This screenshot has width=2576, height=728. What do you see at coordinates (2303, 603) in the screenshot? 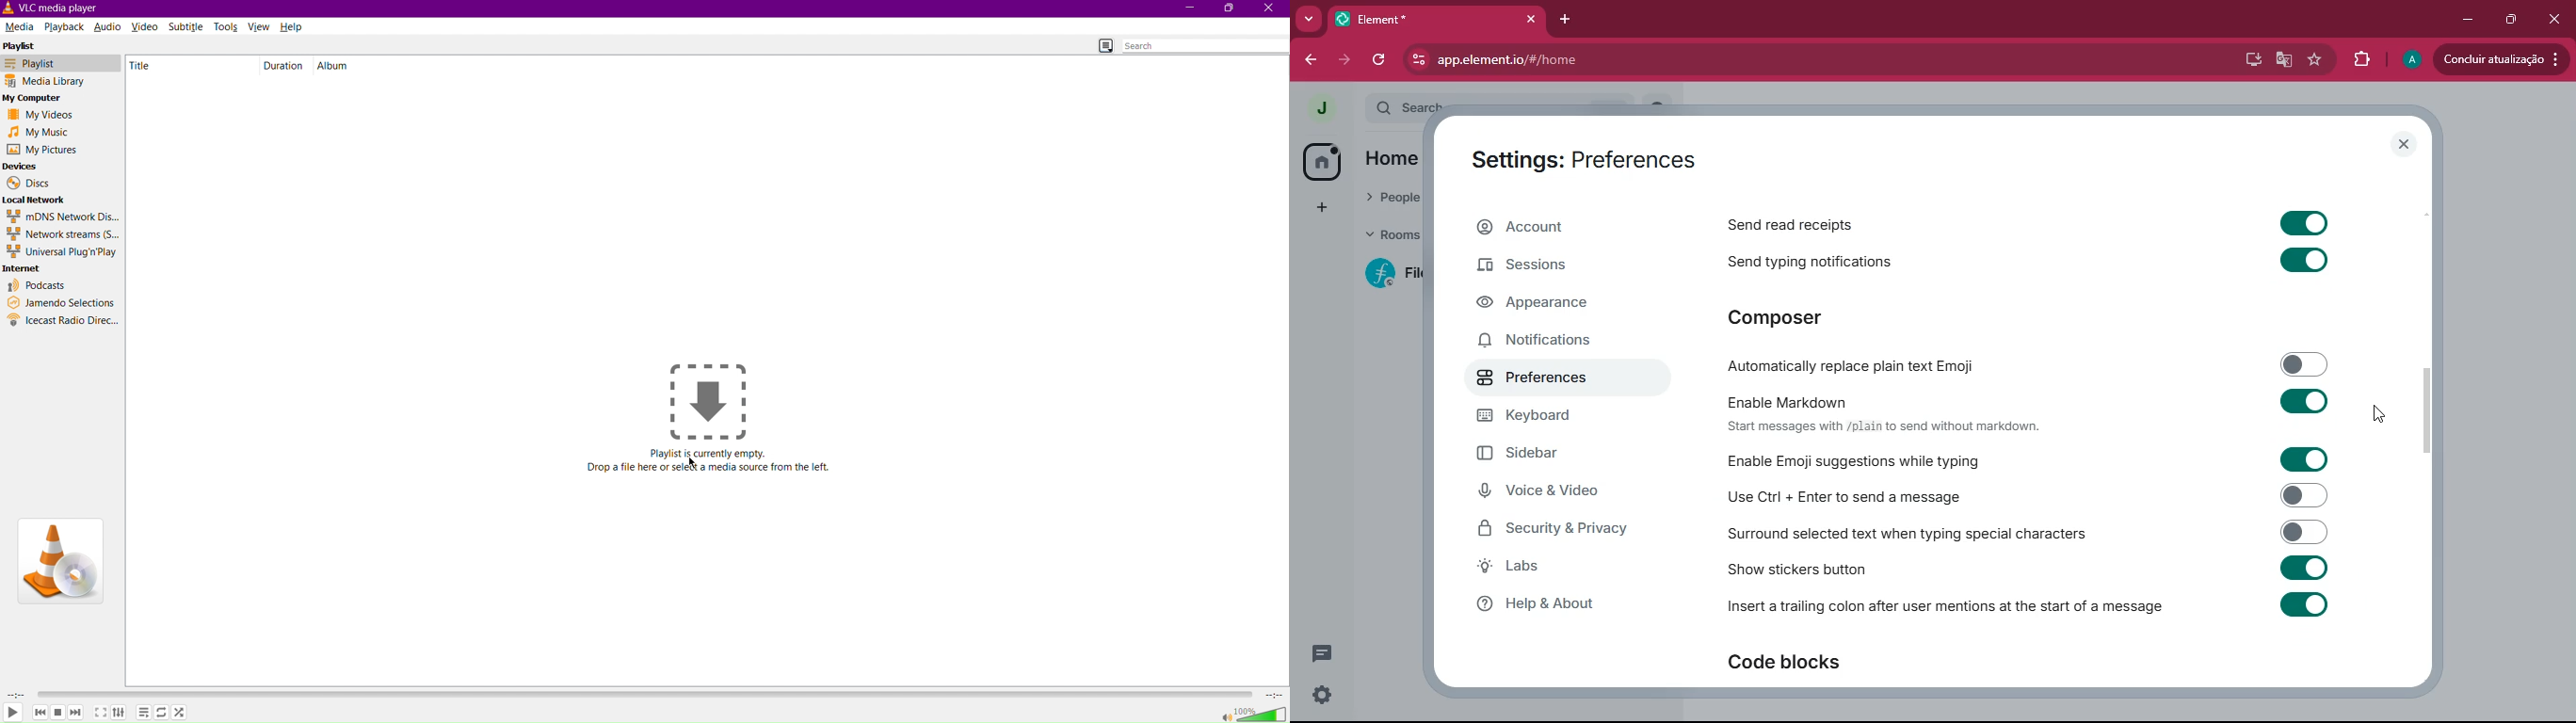
I see `toggle on or off` at bounding box center [2303, 603].